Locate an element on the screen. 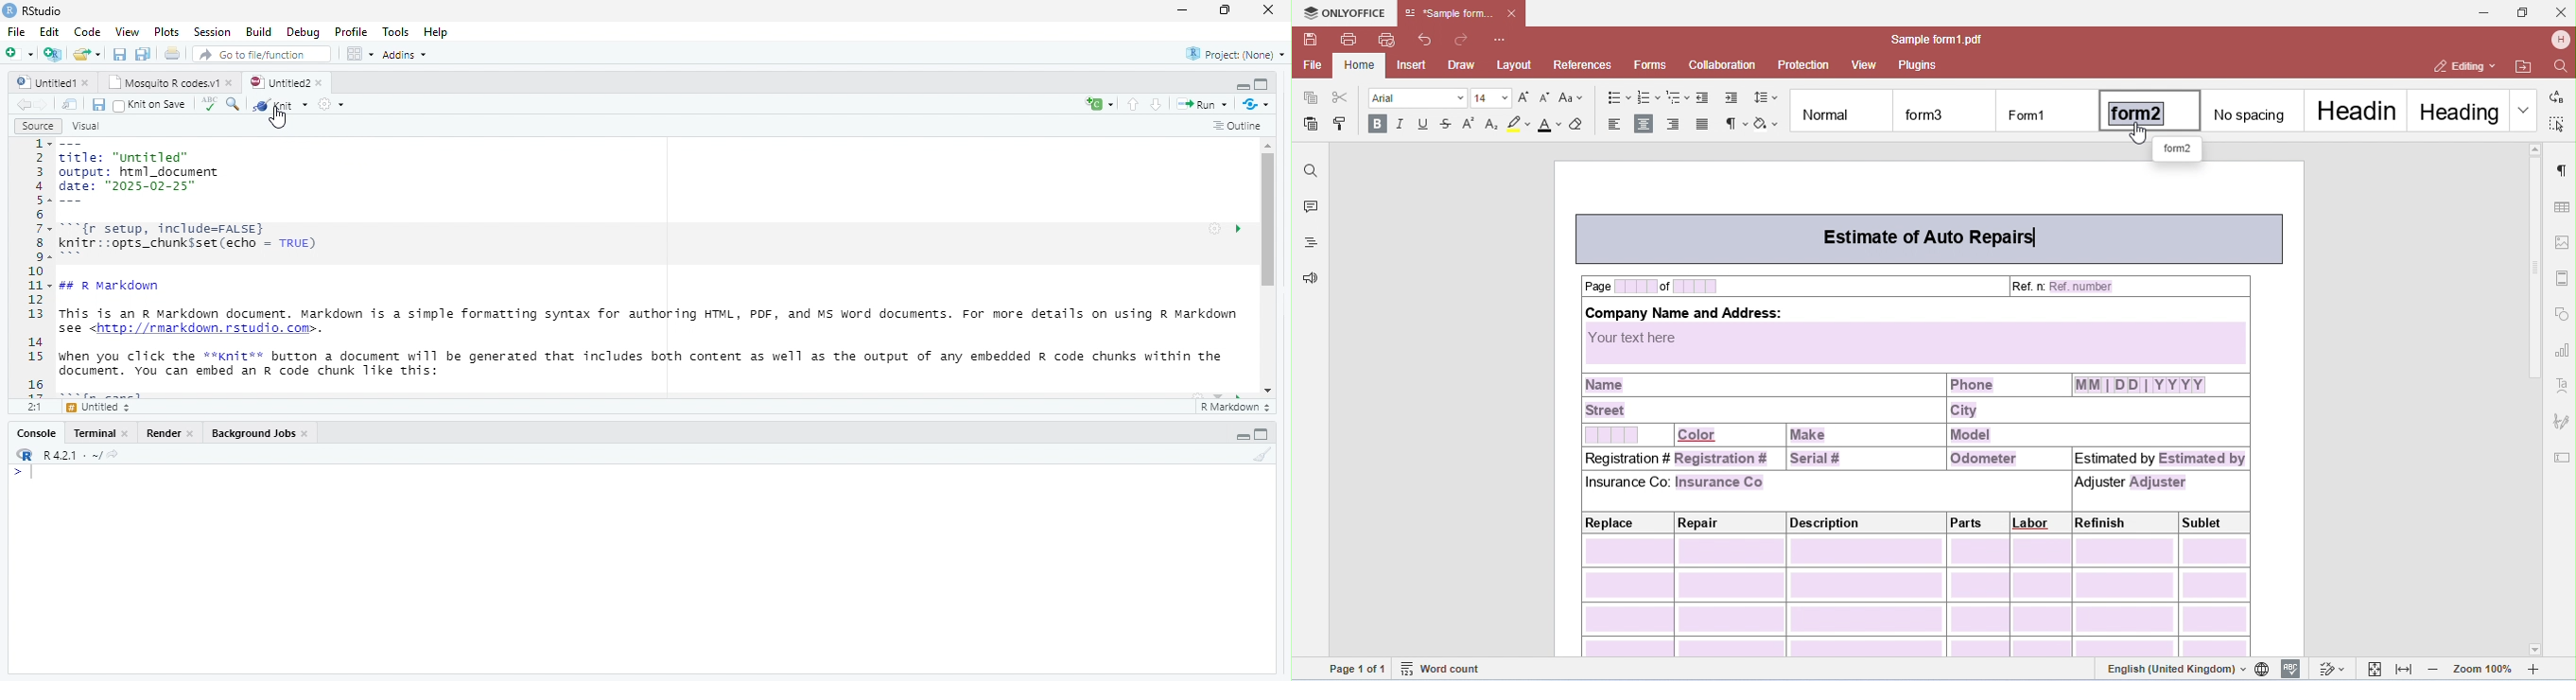 This screenshot has width=2576, height=700. share is located at coordinates (88, 54).